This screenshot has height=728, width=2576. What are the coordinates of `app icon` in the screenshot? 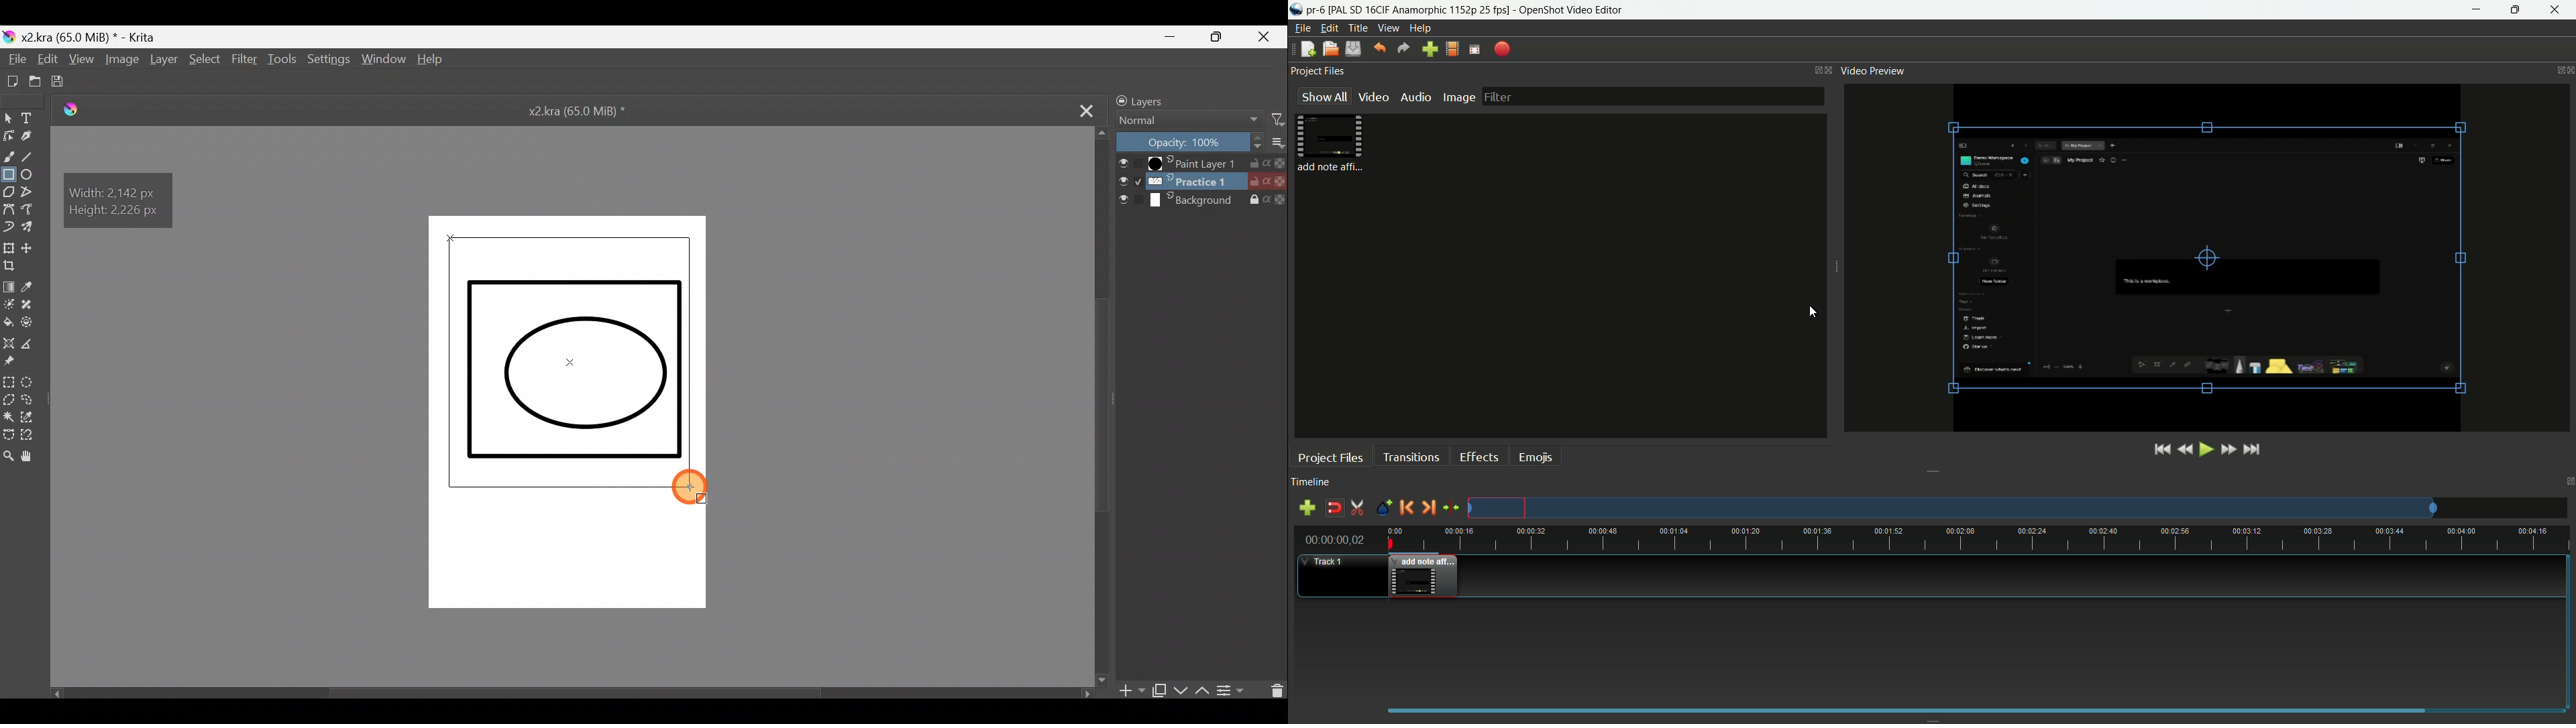 It's located at (1296, 11).